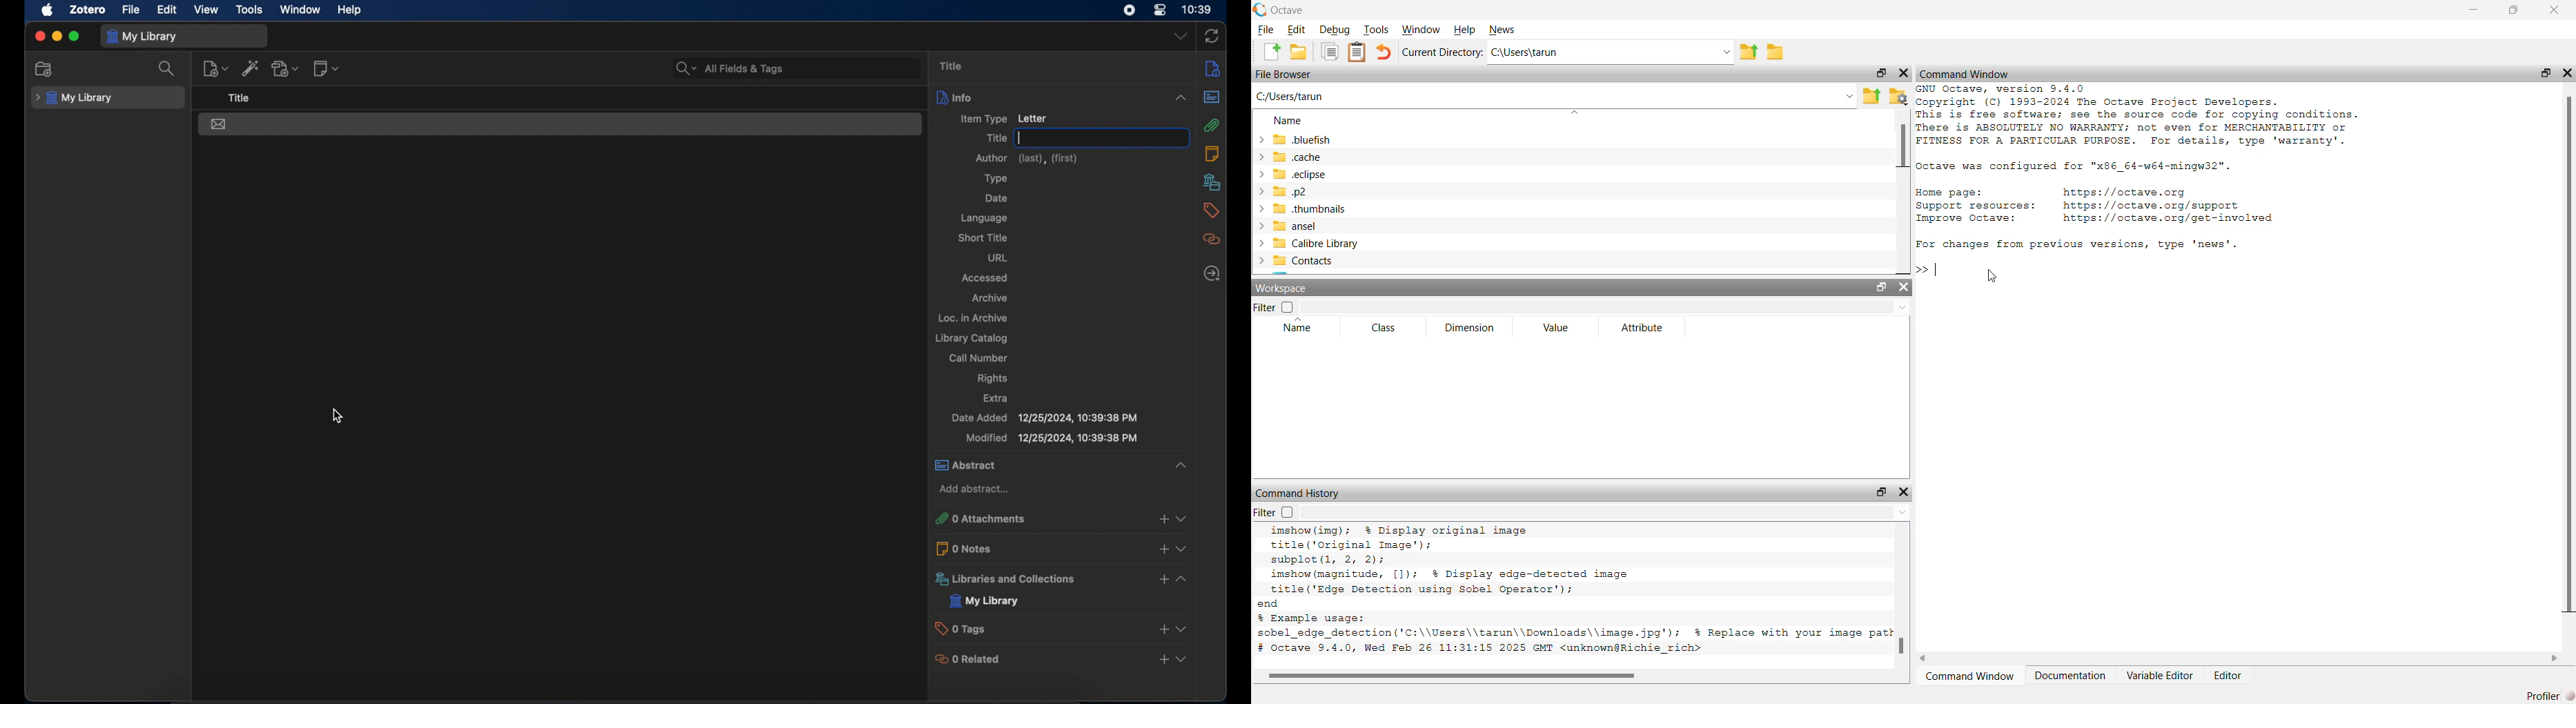 The width and height of the screenshot is (2576, 728). What do you see at coordinates (168, 69) in the screenshot?
I see `search` at bounding box center [168, 69].